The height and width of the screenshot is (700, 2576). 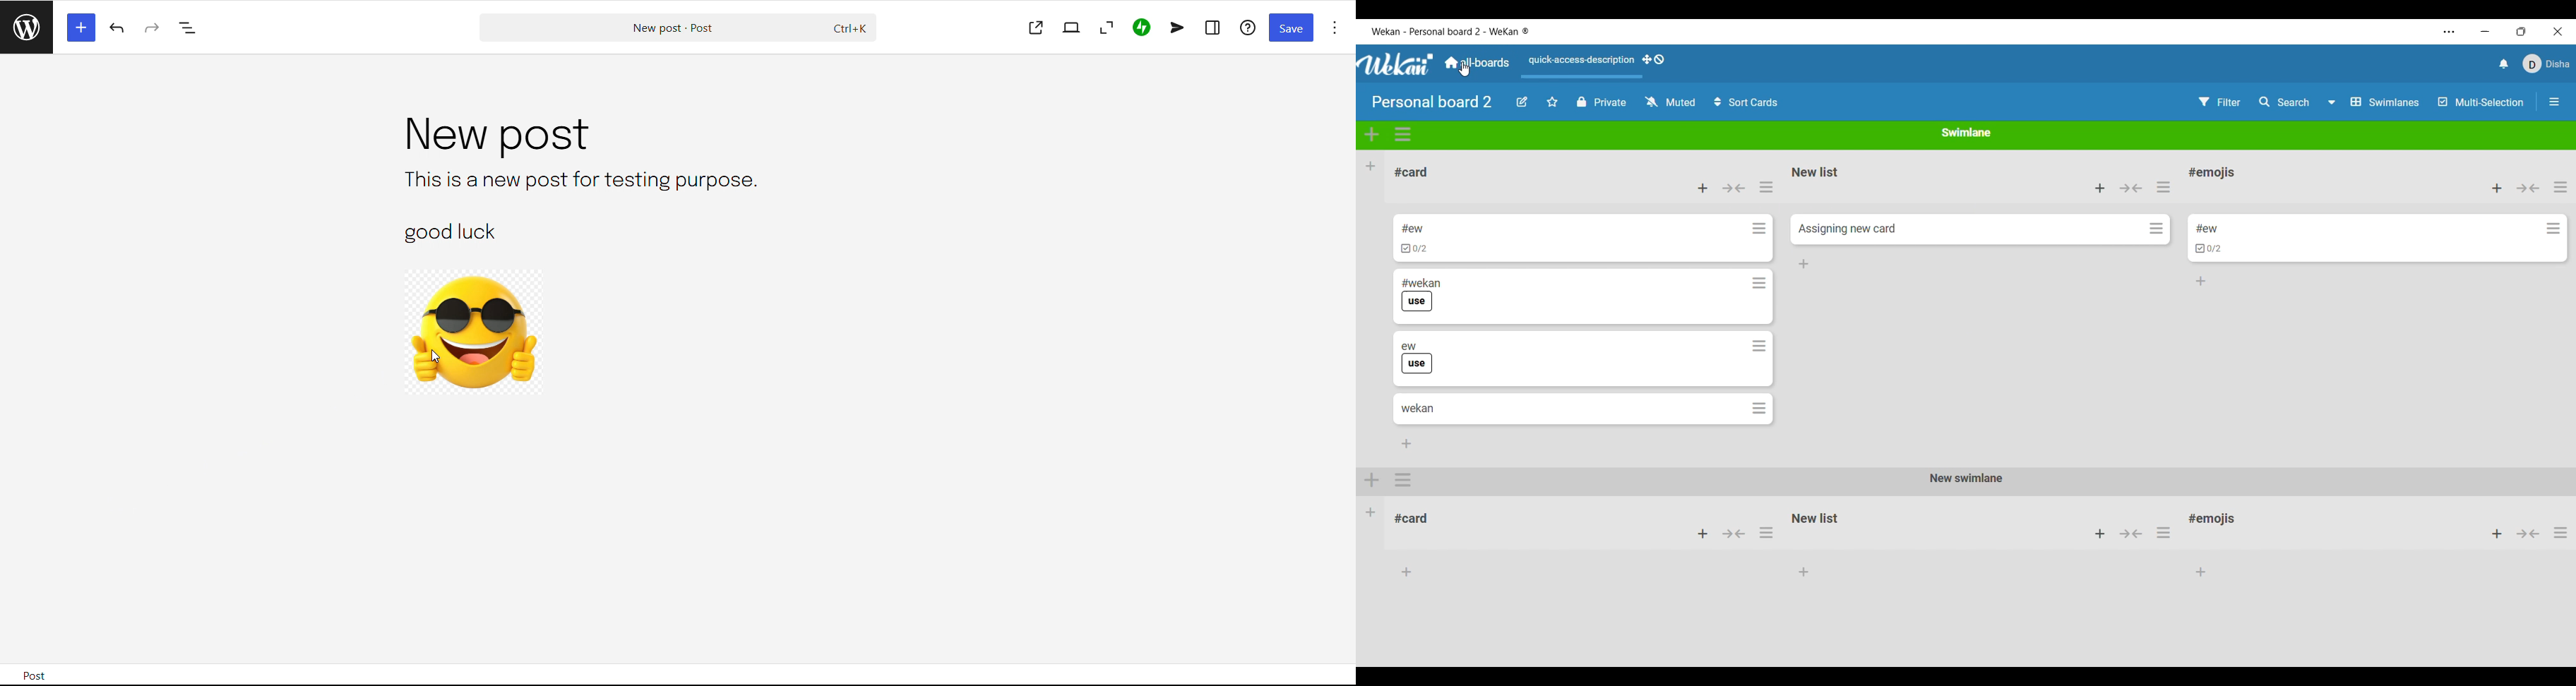 I want to click on add, so click(x=1411, y=570).